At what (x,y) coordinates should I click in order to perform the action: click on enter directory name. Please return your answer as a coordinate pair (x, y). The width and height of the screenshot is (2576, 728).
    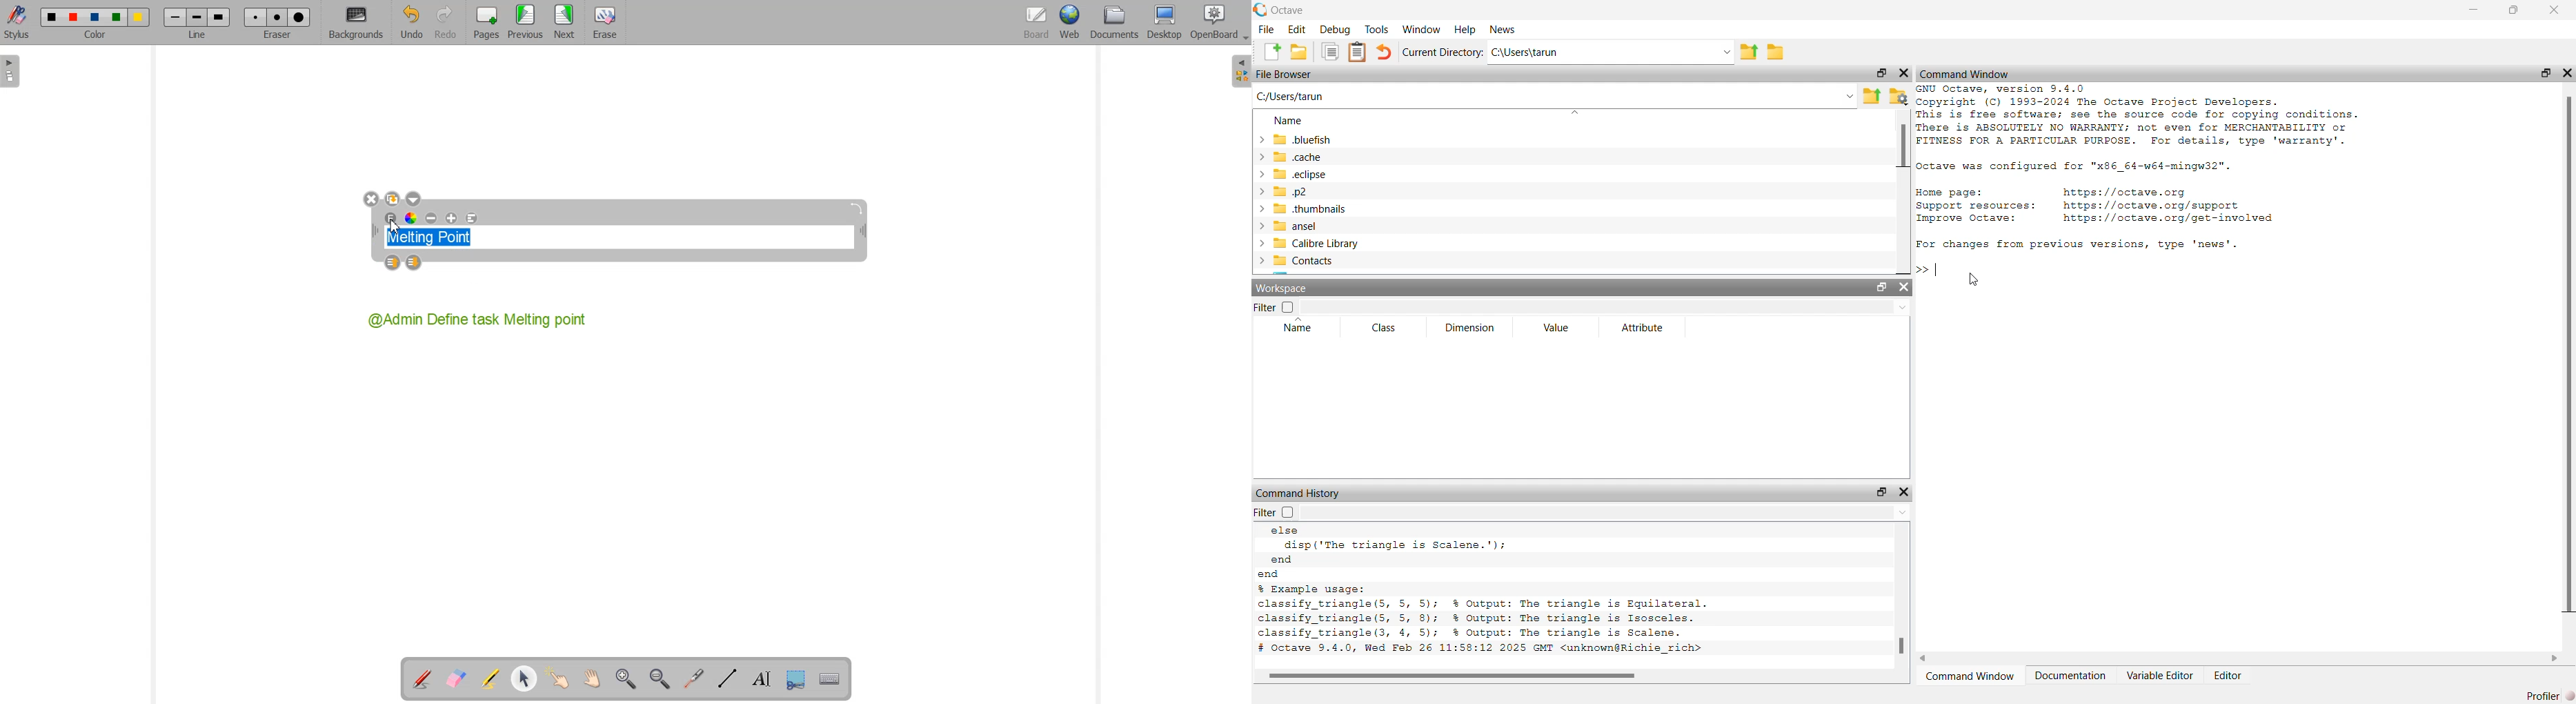
    Looking at the image, I should click on (1611, 53).